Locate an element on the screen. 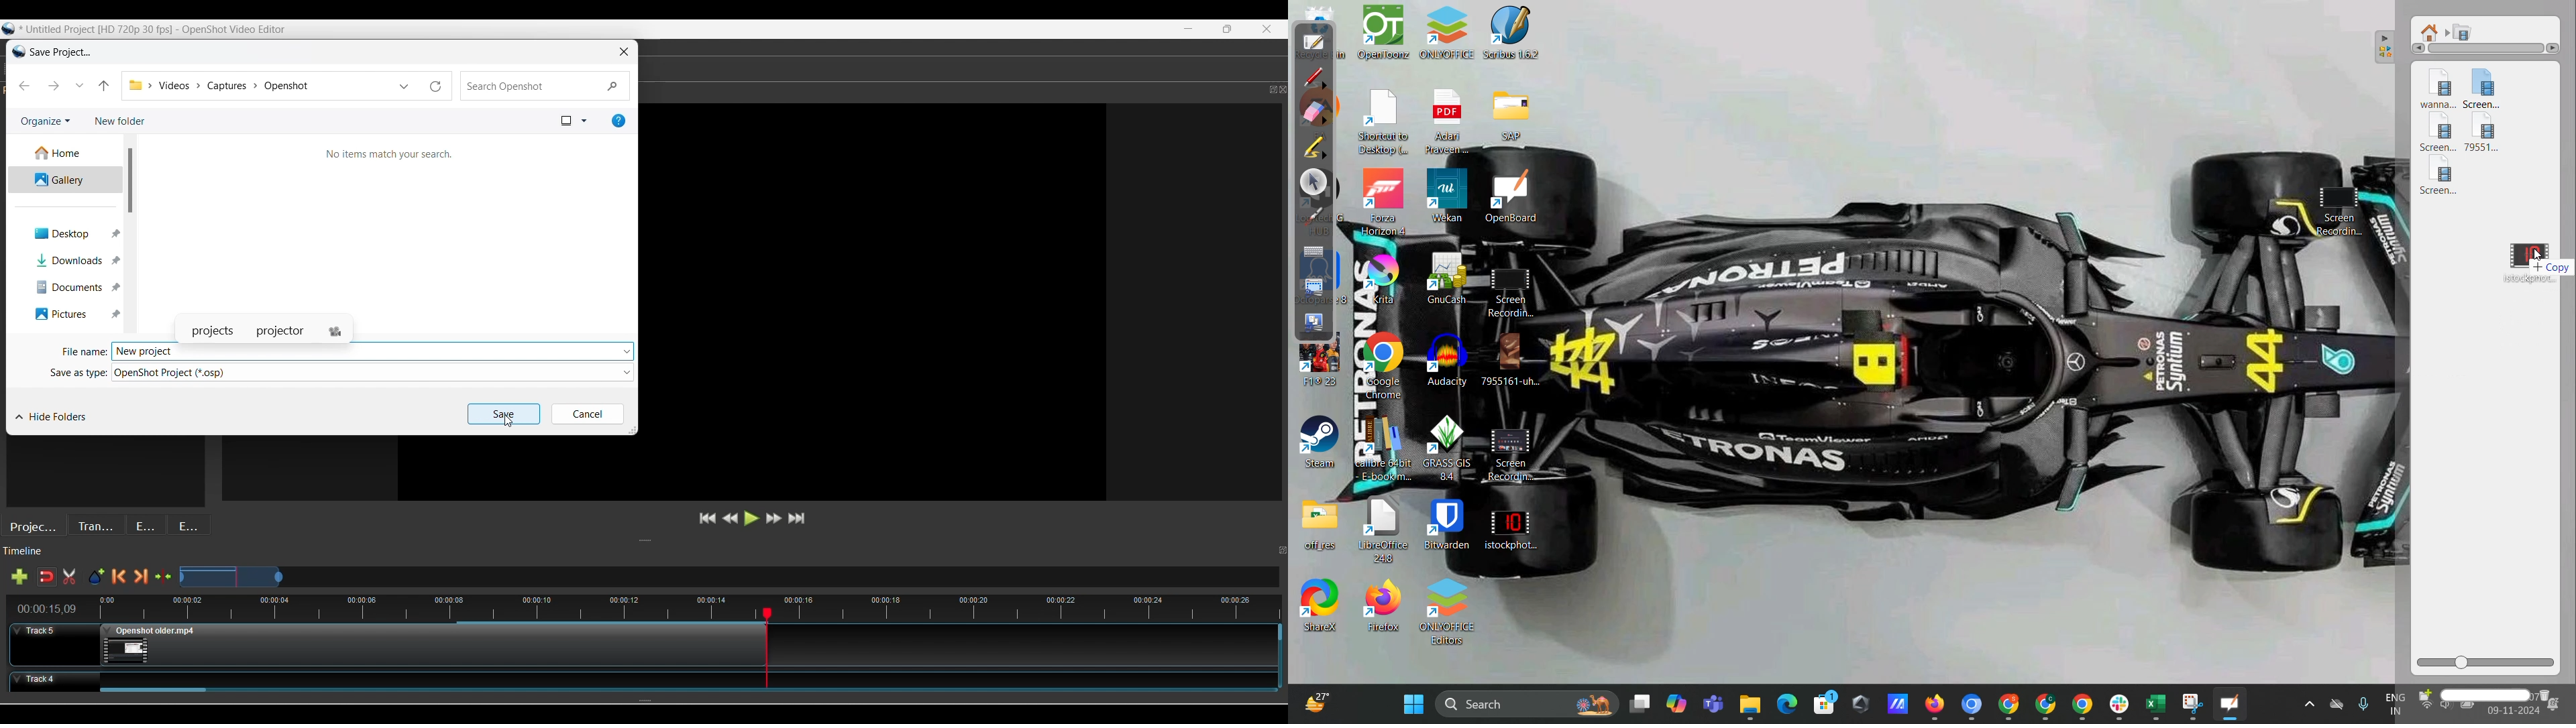 Image resolution: width=2576 pixels, height=728 pixels. Clip at Track Panel is located at coordinates (435, 646).